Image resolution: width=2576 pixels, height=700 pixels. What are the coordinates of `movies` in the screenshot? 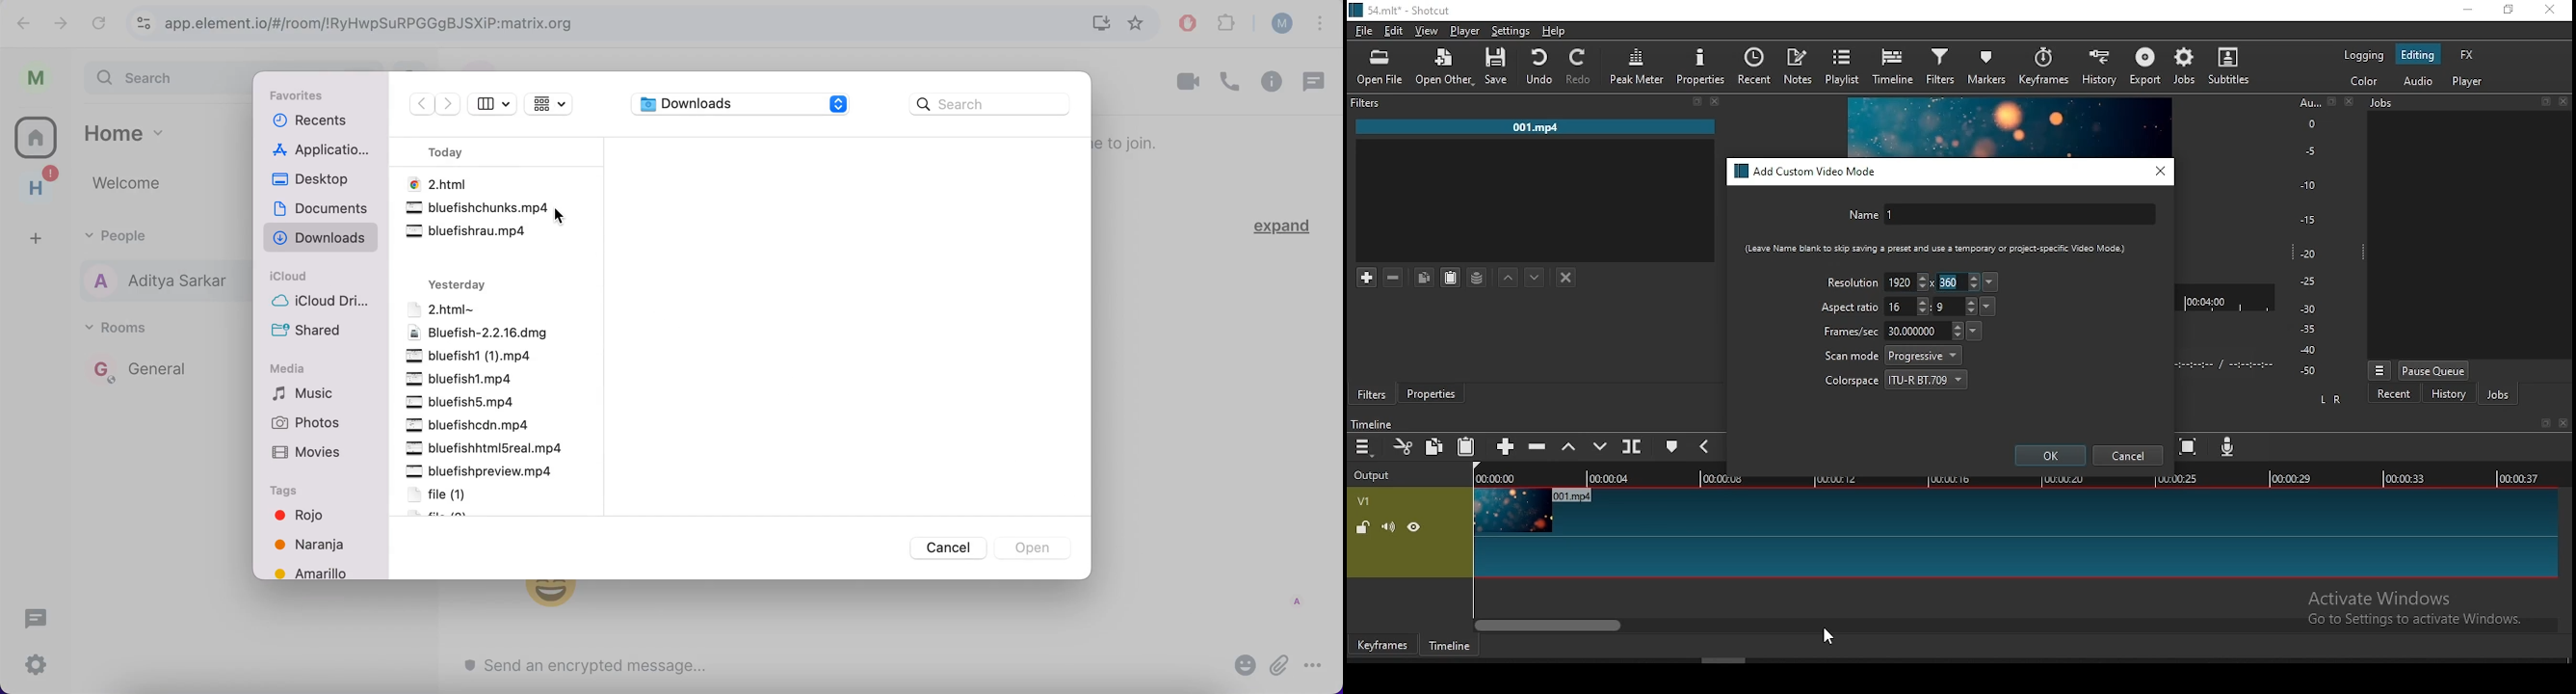 It's located at (318, 454).